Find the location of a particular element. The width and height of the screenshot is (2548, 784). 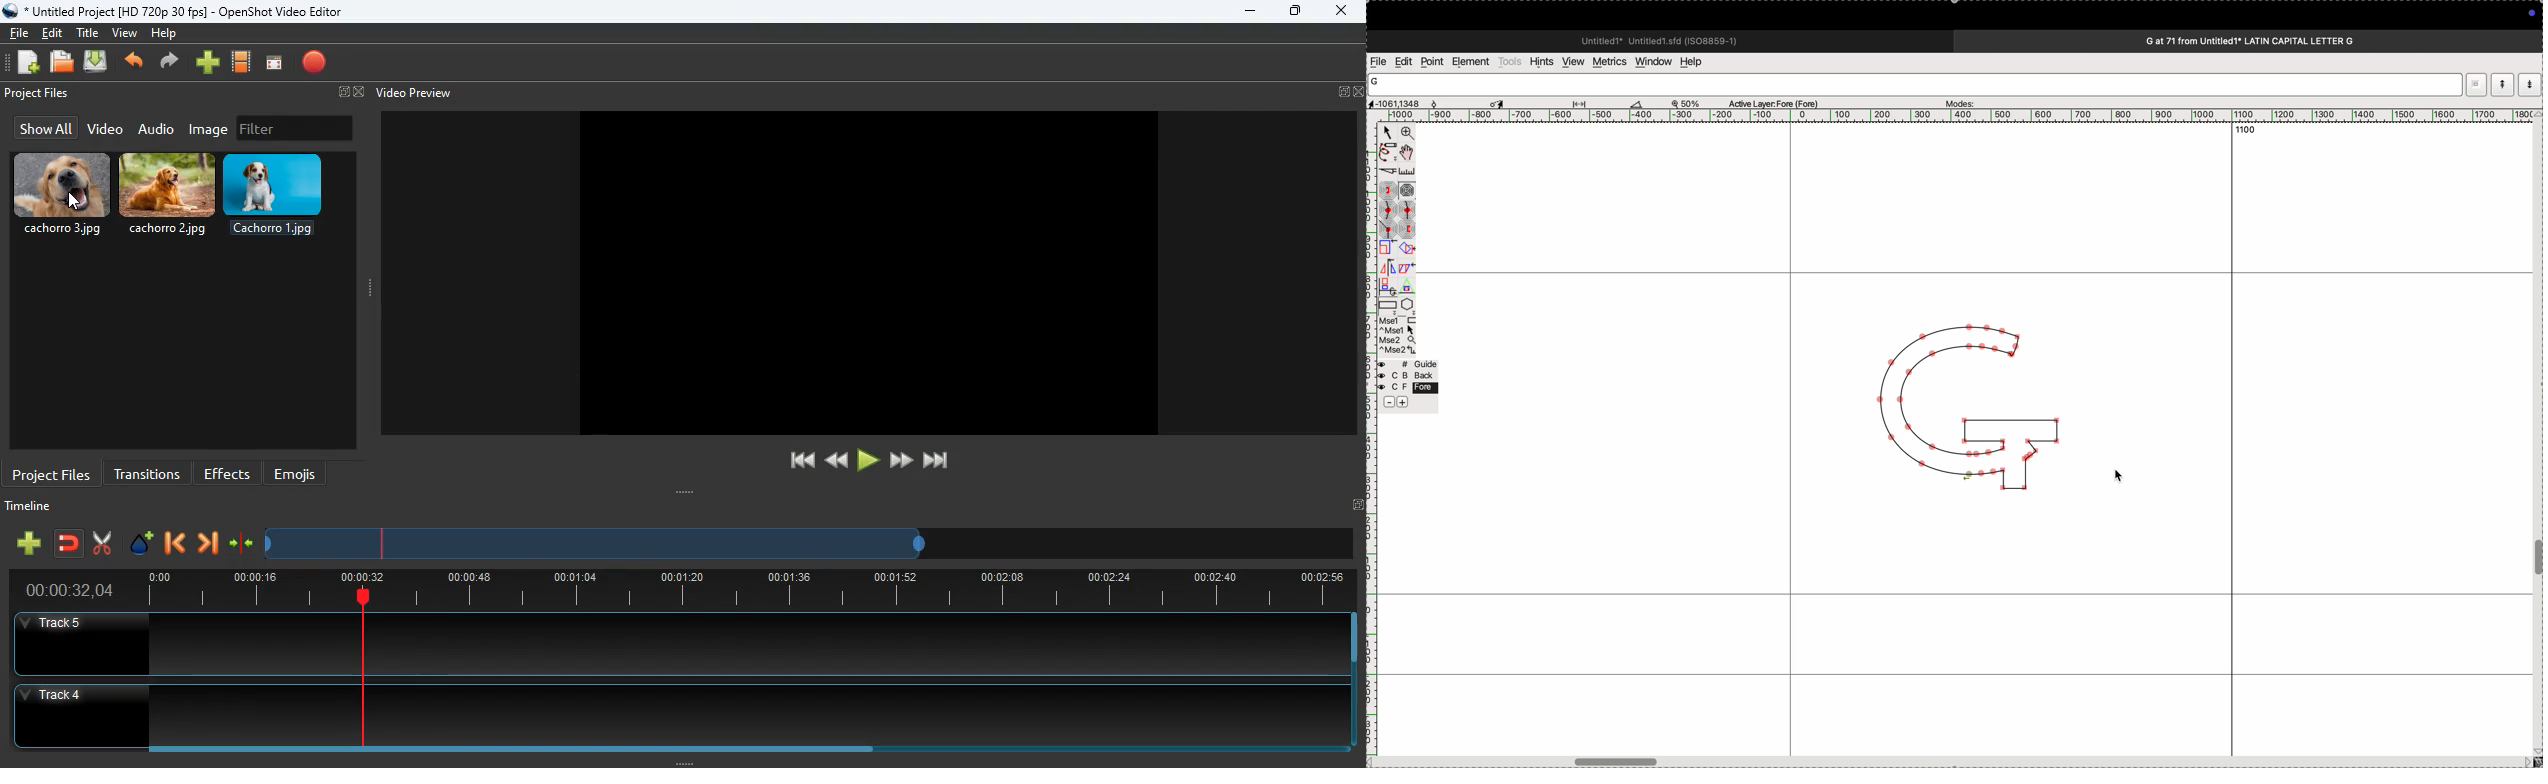

knife is located at coordinates (1387, 172).